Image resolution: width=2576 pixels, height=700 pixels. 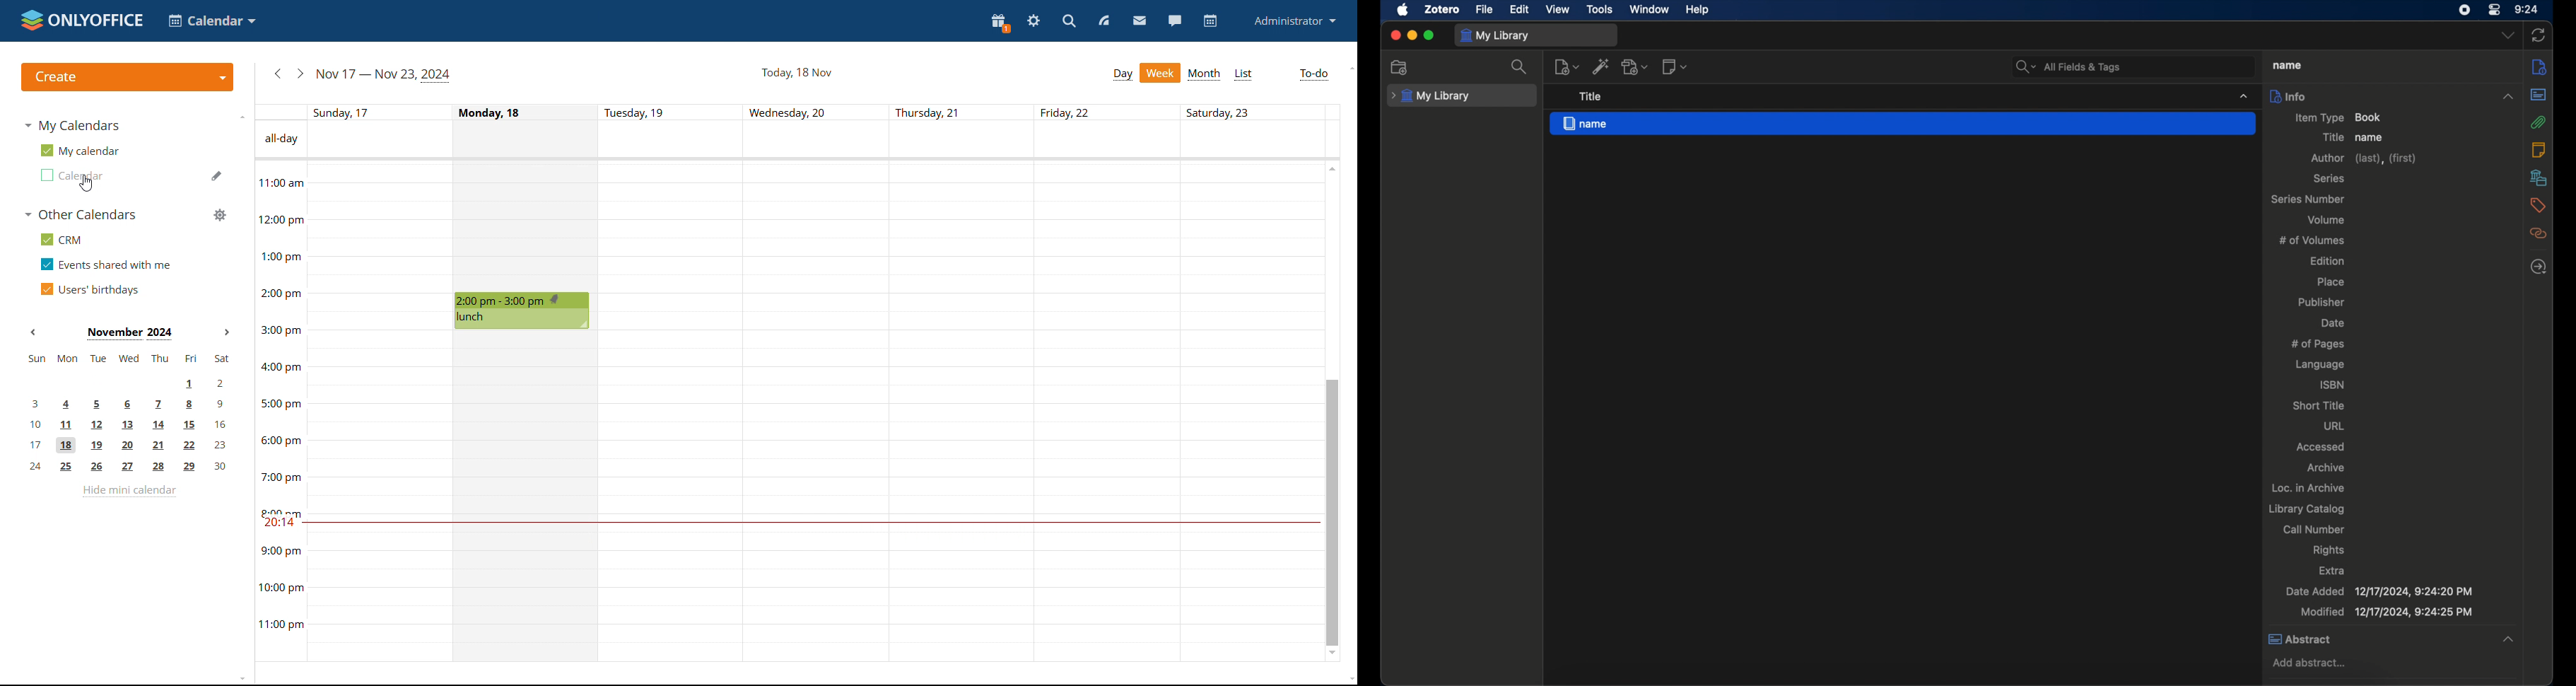 What do you see at coordinates (2541, 205) in the screenshot?
I see `tags` at bounding box center [2541, 205].